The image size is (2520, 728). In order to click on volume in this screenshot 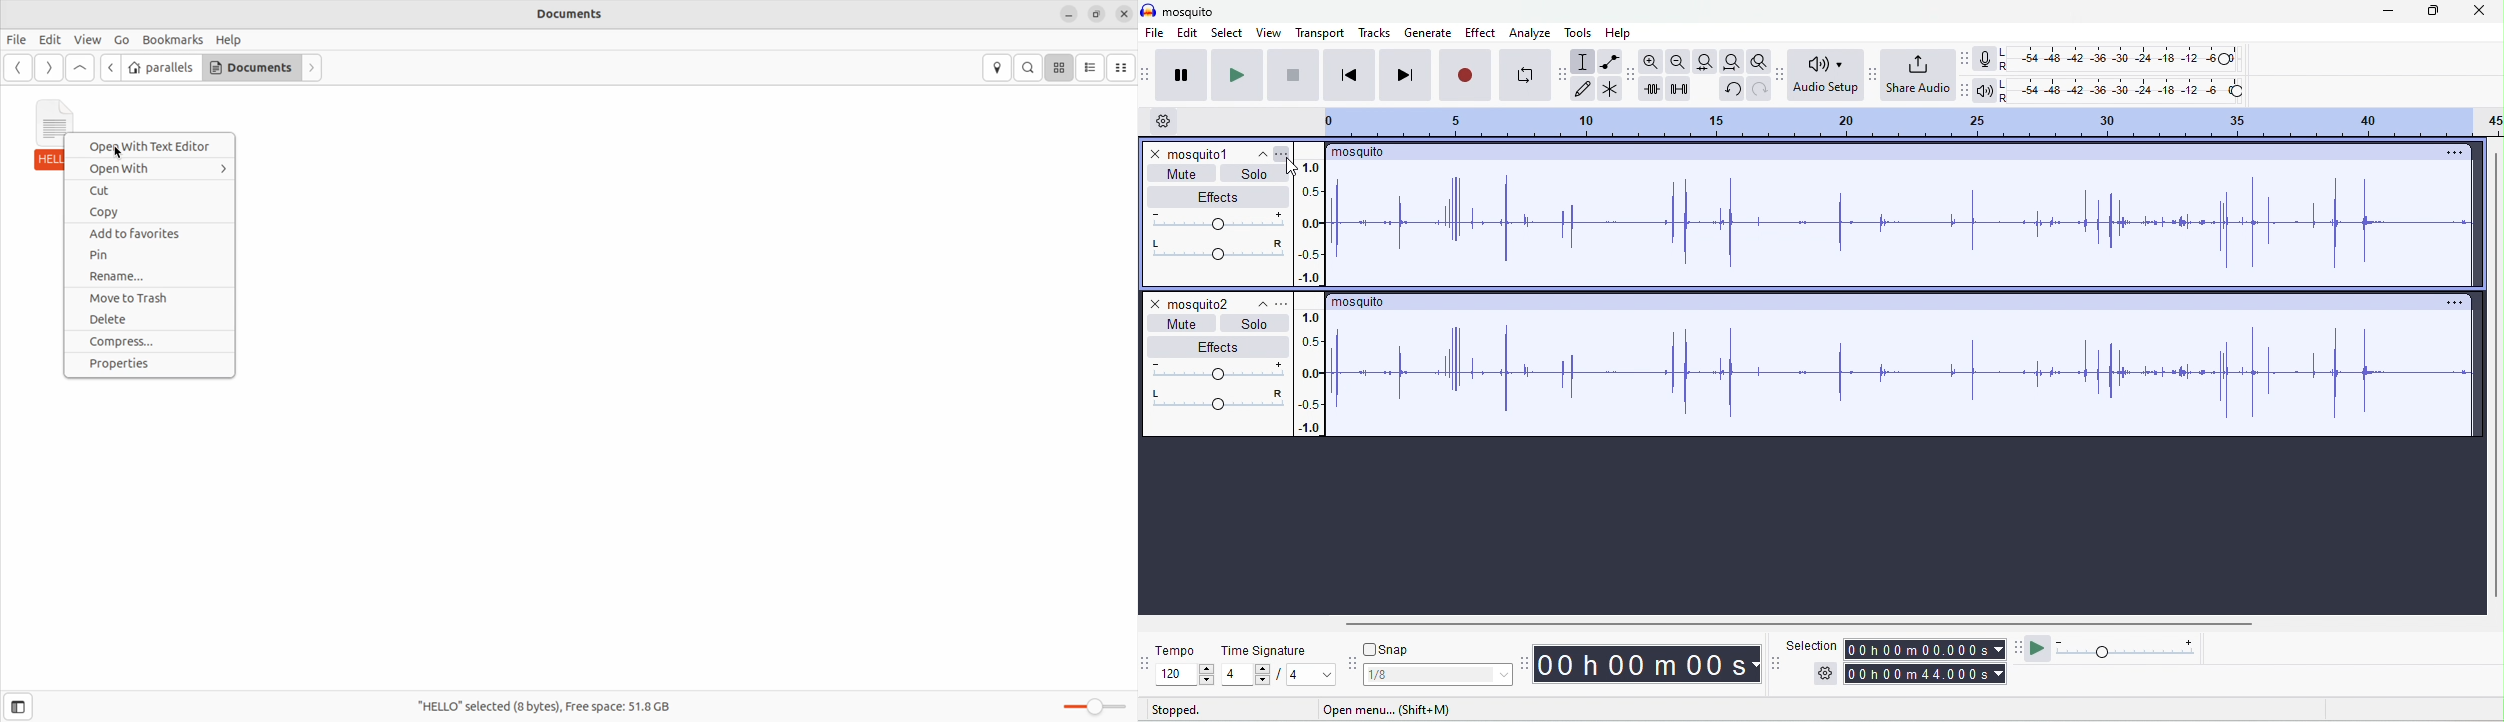, I will do `click(1215, 373)`.